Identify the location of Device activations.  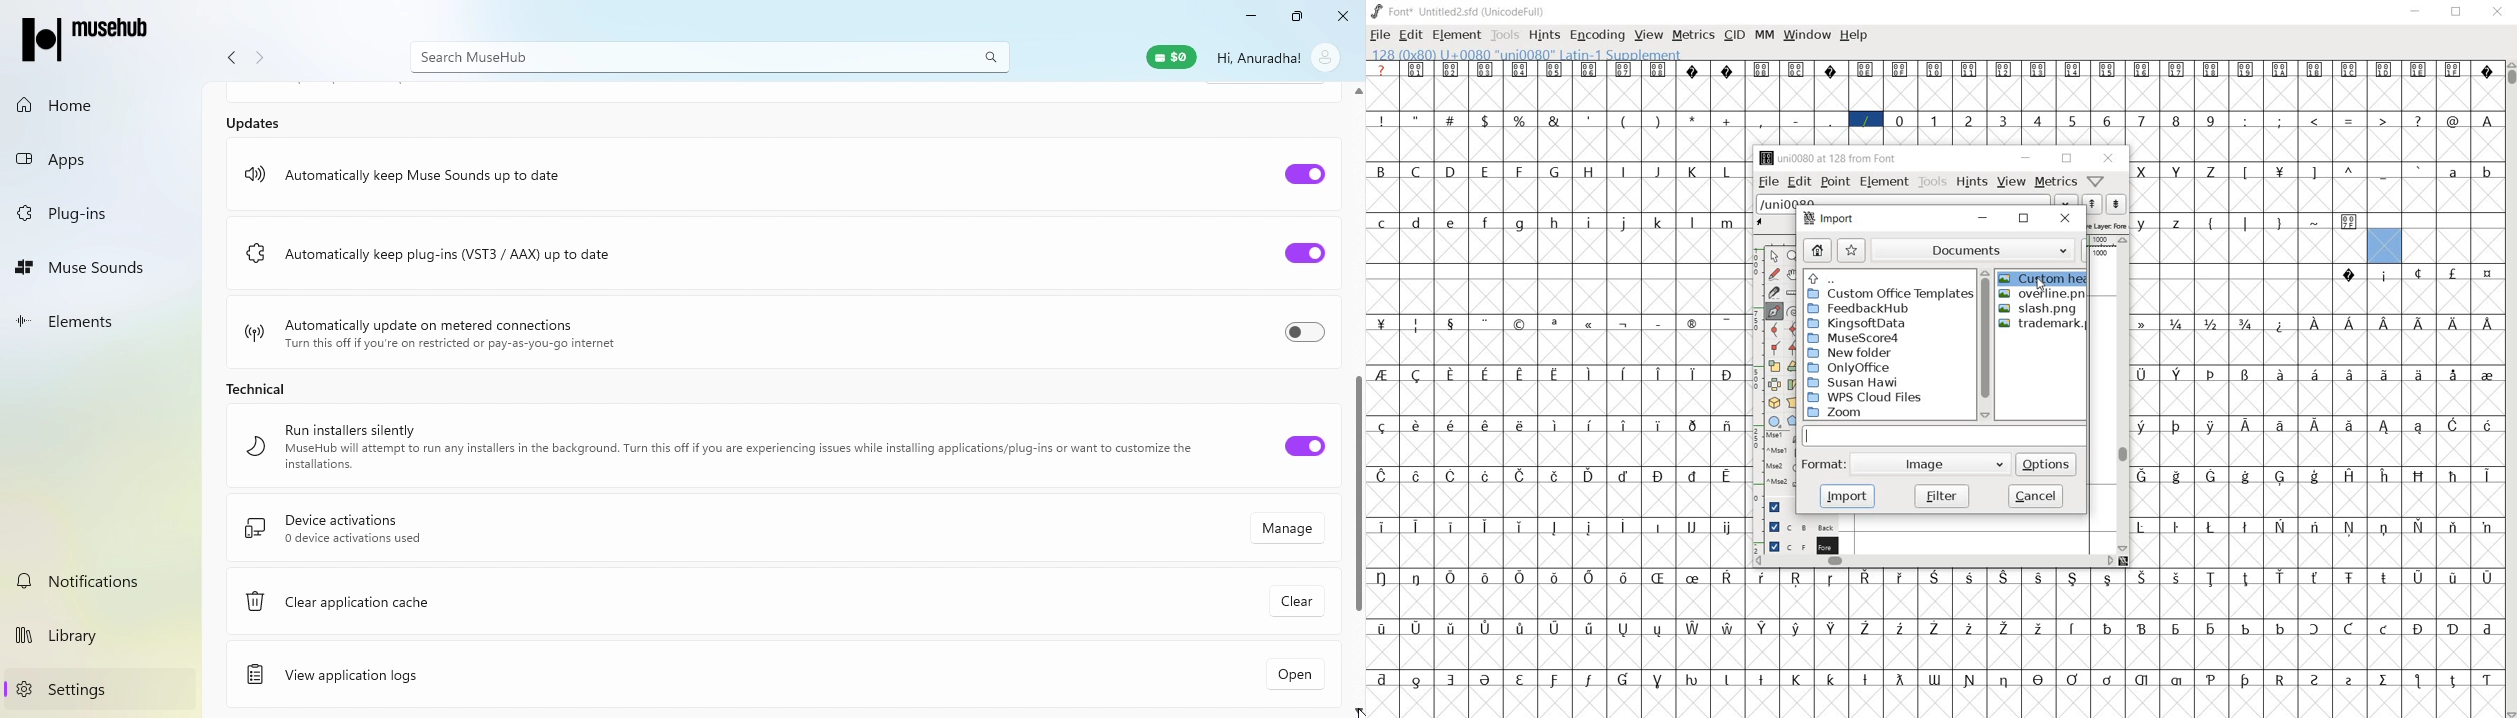
(646, 532).